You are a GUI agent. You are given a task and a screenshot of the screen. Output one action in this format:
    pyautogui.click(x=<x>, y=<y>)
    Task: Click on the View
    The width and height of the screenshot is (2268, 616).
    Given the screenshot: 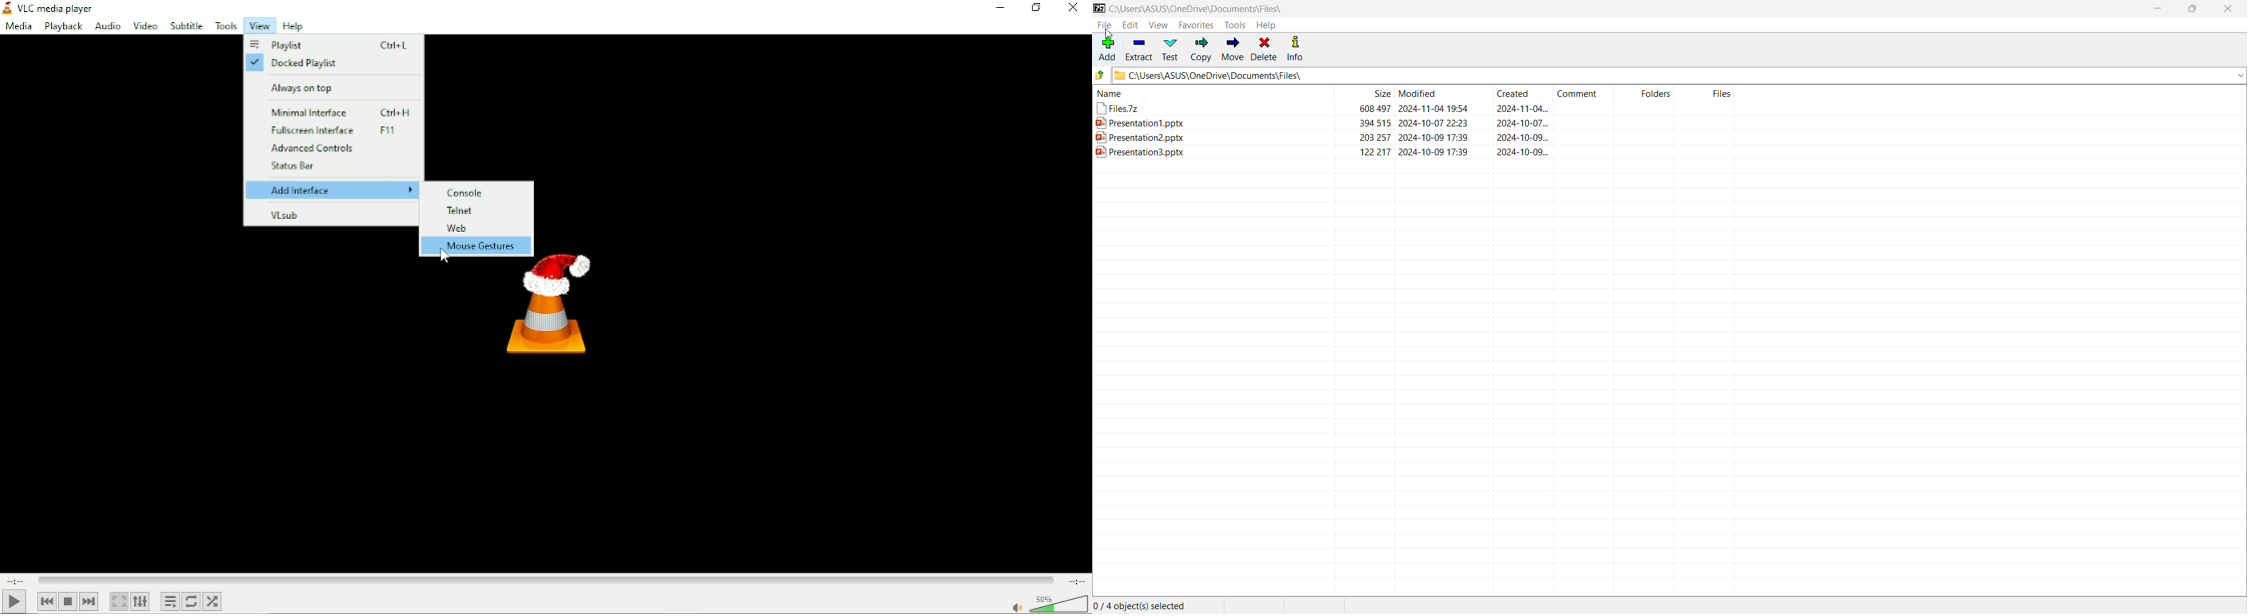 What is the action you would take?
    pyautogui.click(x=259, y=26)
    